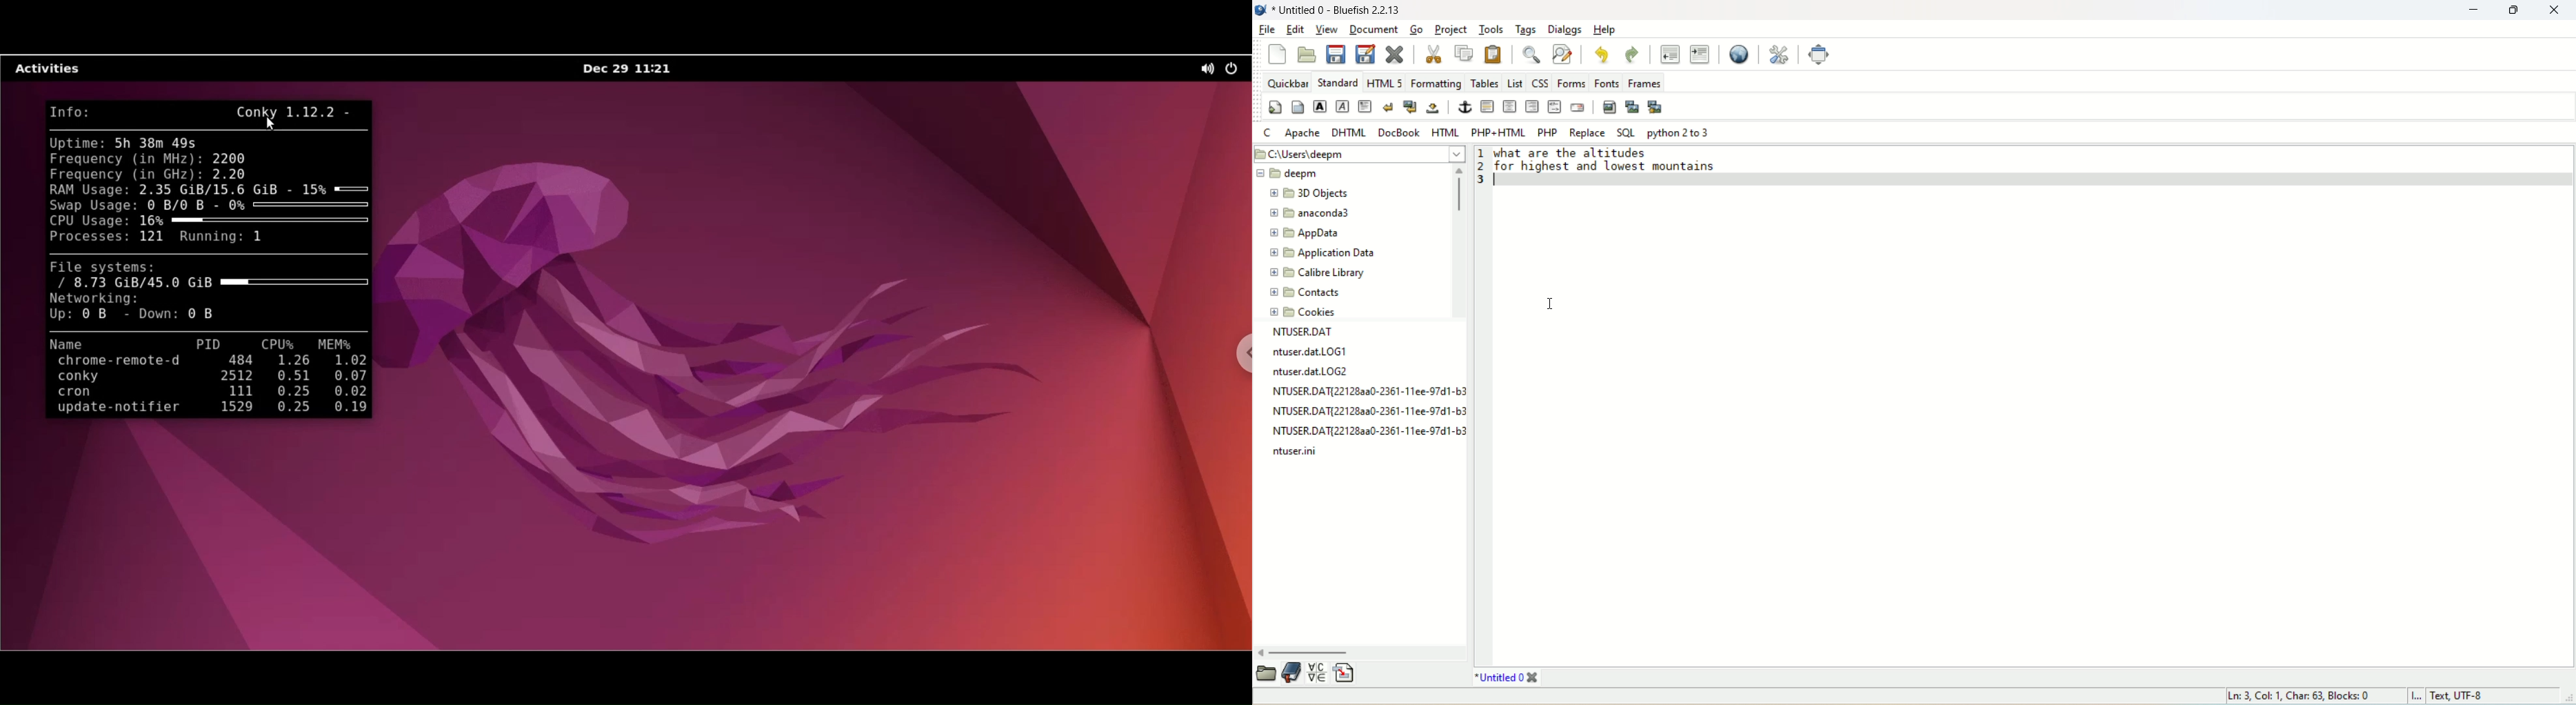 The width and height of the screenshot is (2576, 728). I want to click on PHP, so click(1547, 132).